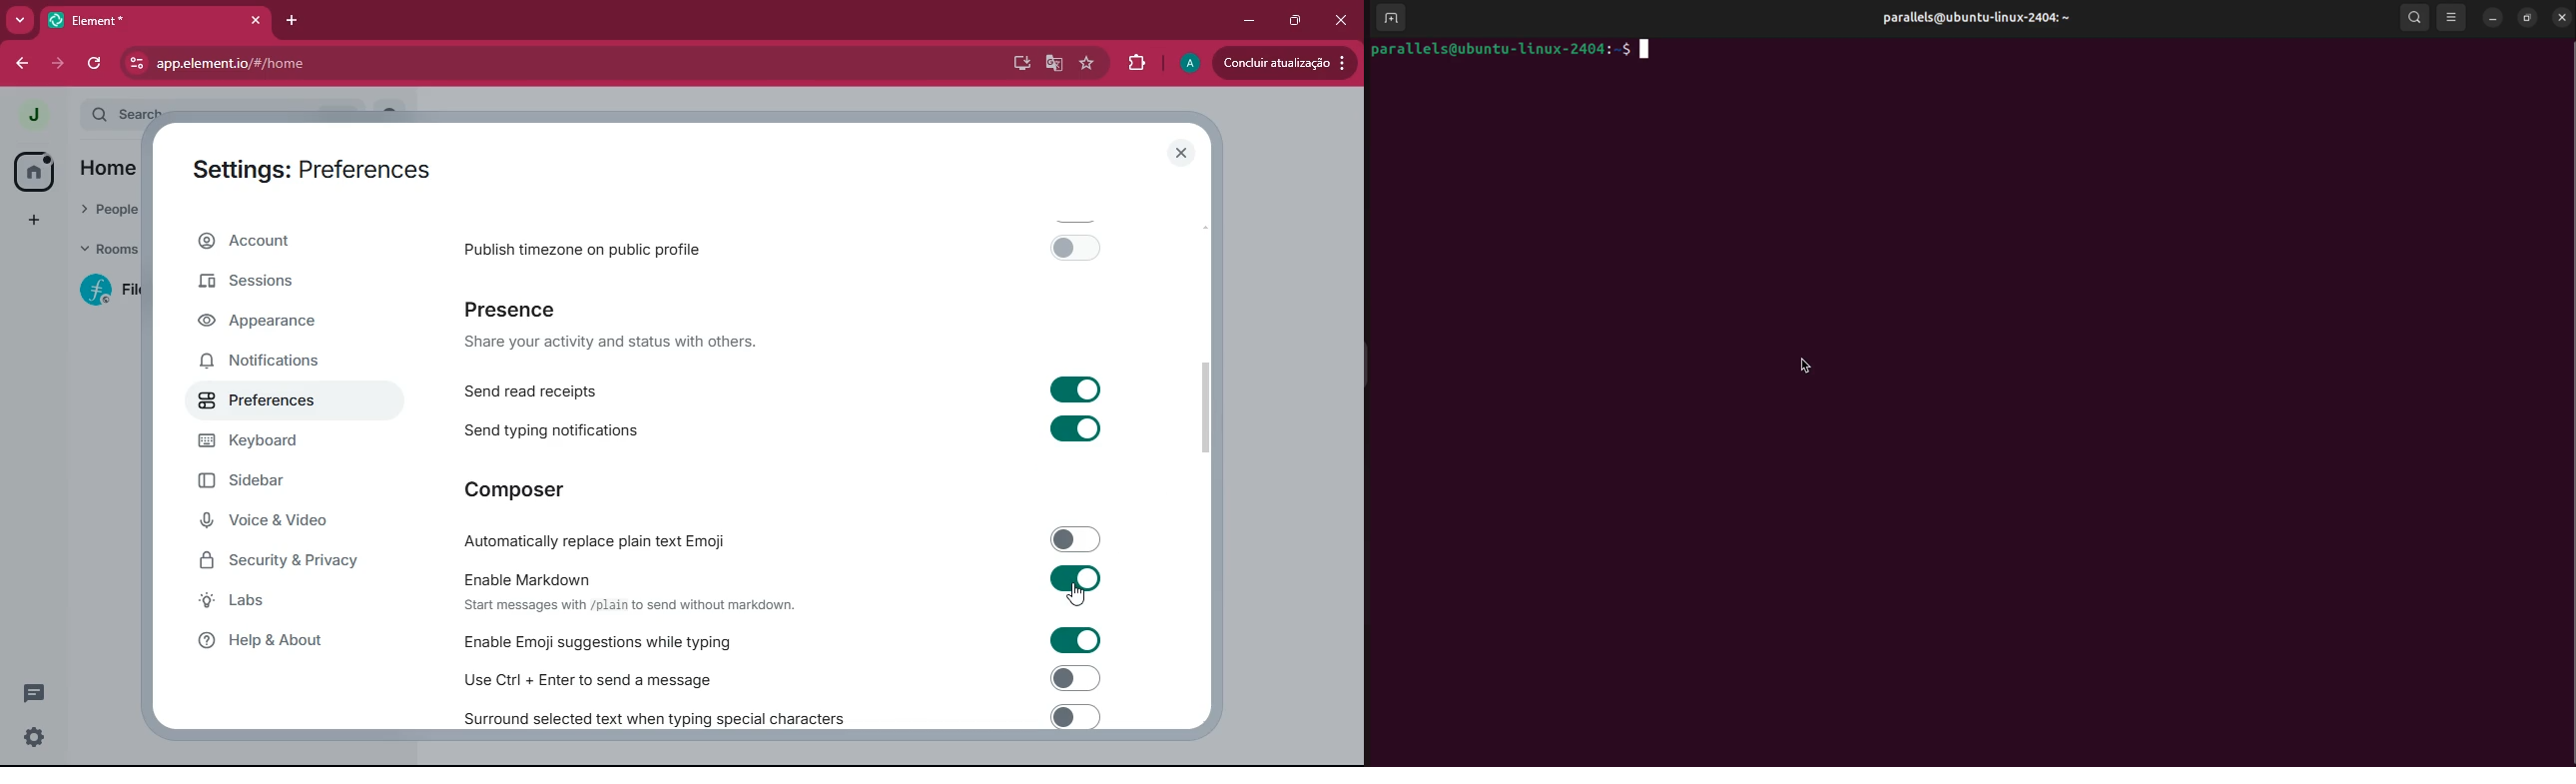 This screenshot has width=2576, height=784. What do you see at coordinates (271, 483) in the screenshot?
I see `sidebar` at bounding box center [271, 483].